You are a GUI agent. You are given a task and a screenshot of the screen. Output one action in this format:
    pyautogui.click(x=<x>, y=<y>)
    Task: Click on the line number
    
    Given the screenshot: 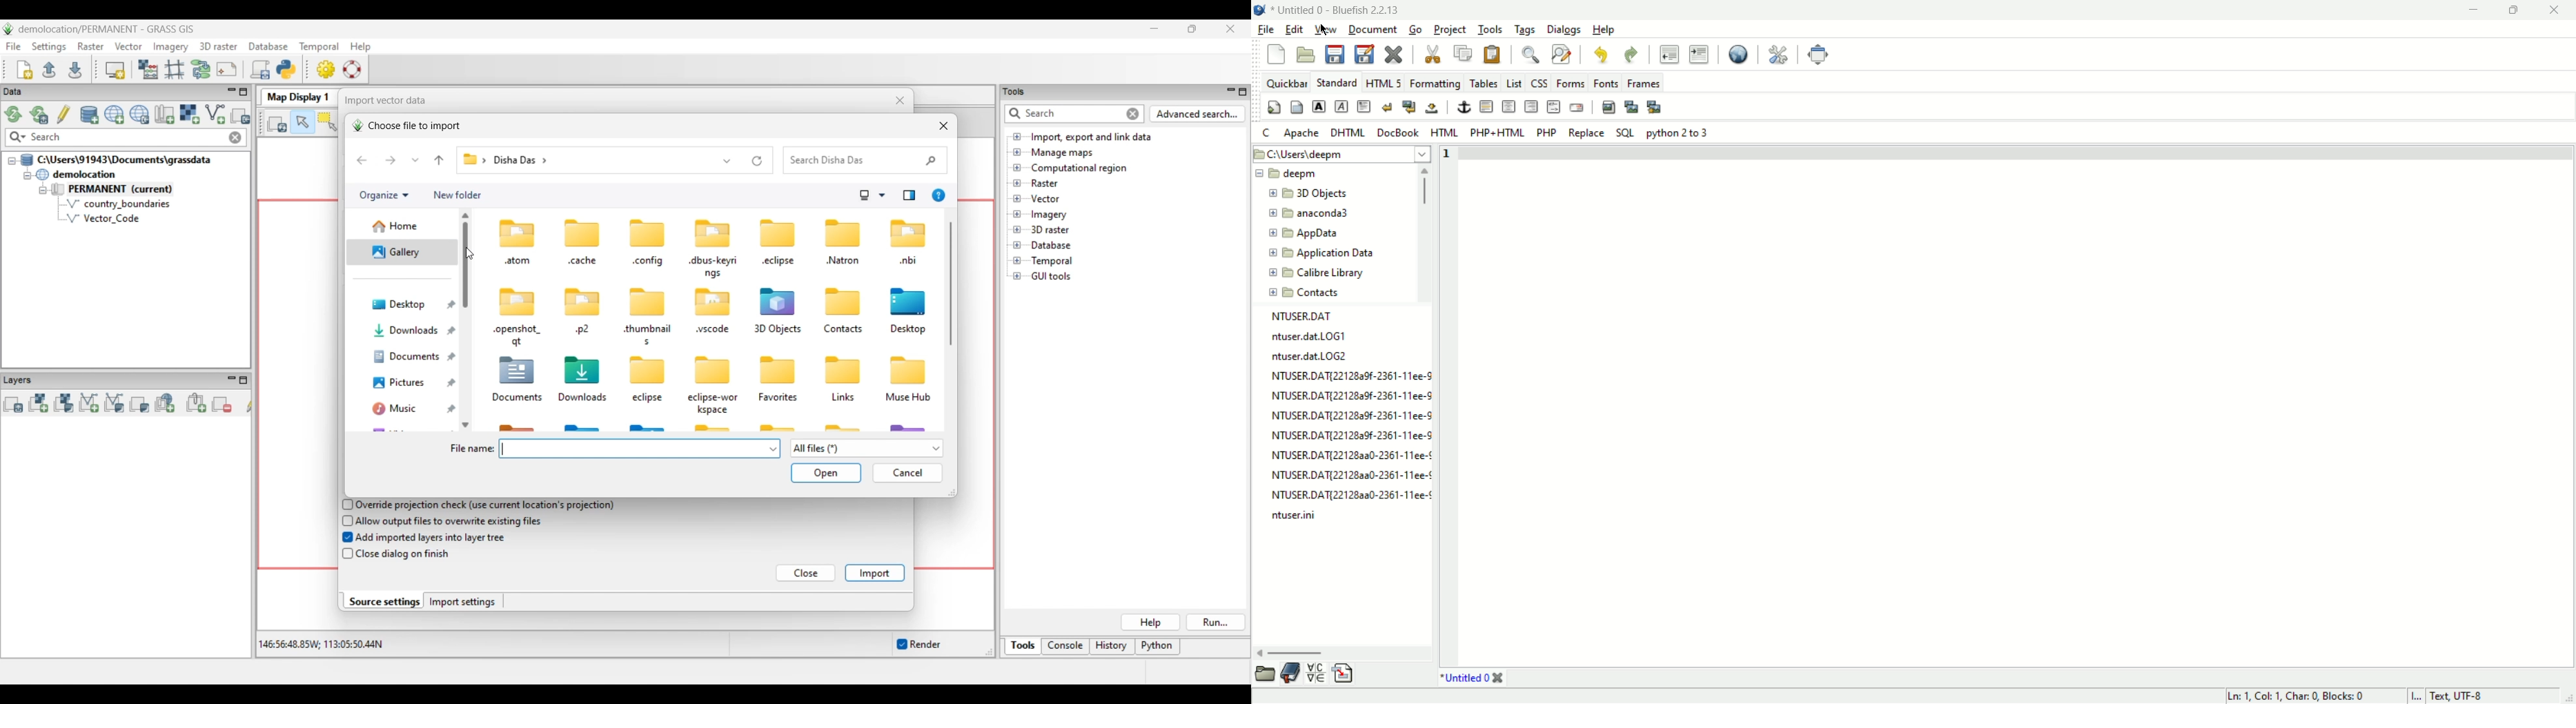 What is the action you would take?
    pyautogui.click(x=1448, y=155)
    